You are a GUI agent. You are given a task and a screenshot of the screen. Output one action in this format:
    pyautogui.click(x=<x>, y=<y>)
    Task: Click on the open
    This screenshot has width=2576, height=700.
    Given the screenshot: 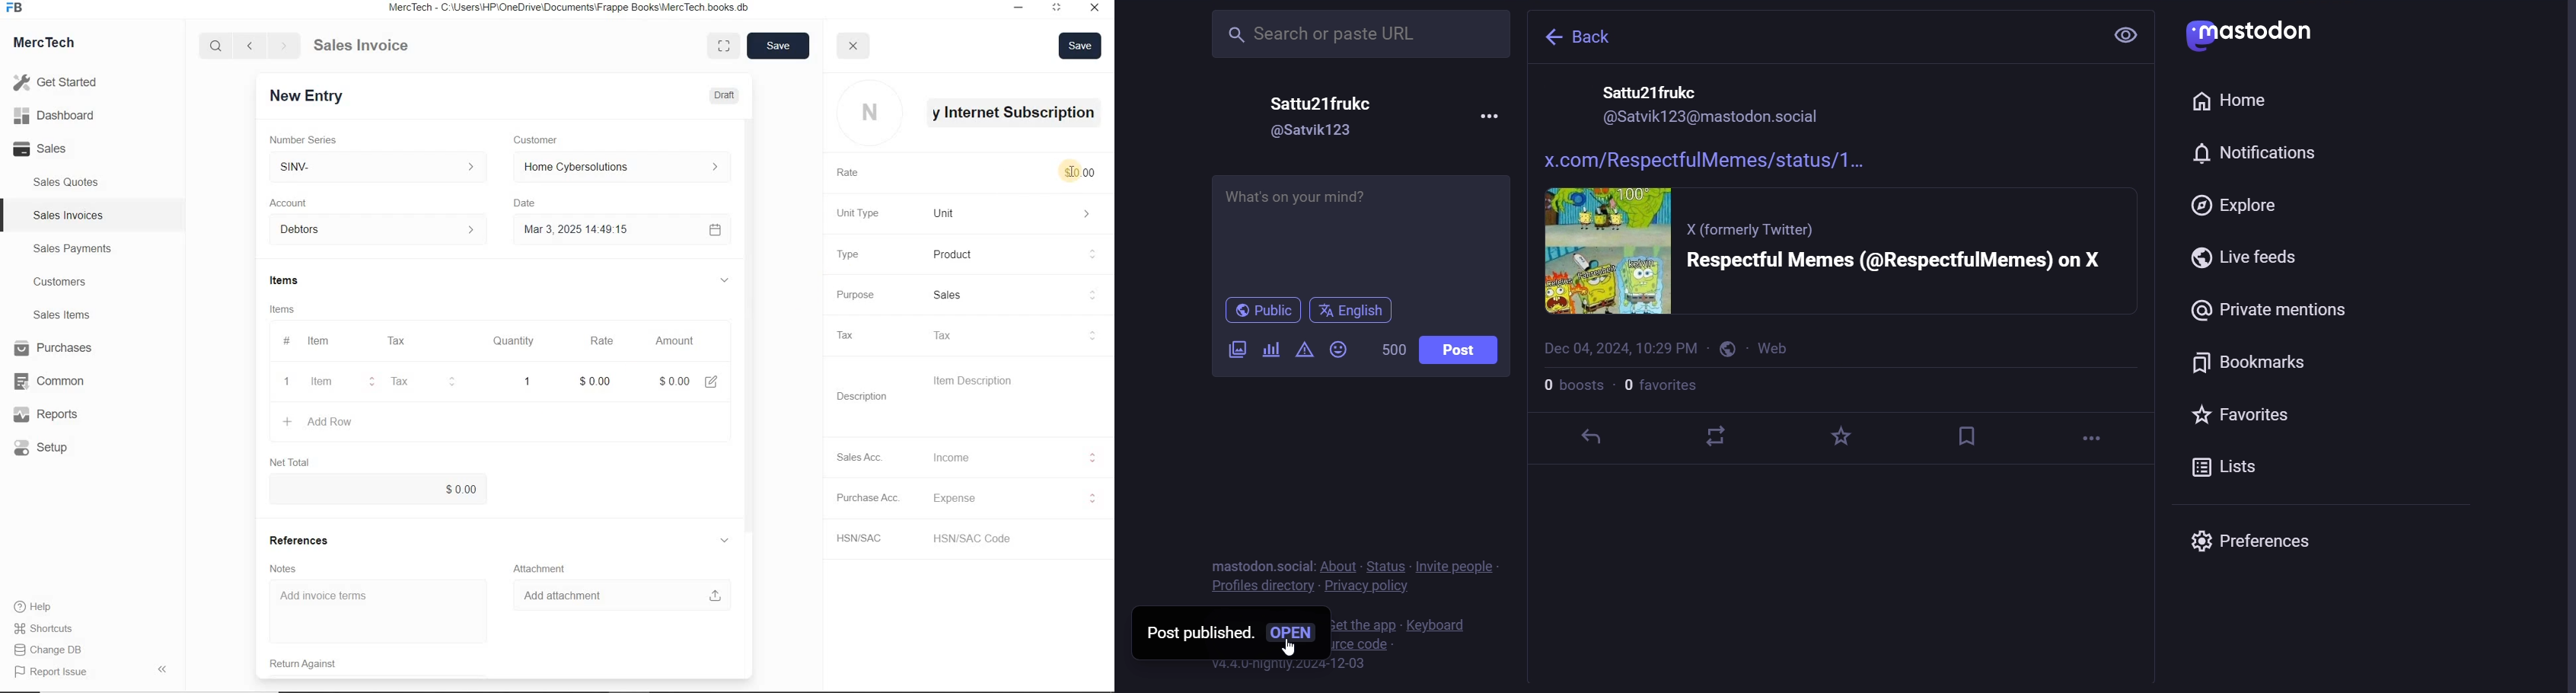 What is the action you would take?
    pyautogui.click(x=1293, y=631)
    